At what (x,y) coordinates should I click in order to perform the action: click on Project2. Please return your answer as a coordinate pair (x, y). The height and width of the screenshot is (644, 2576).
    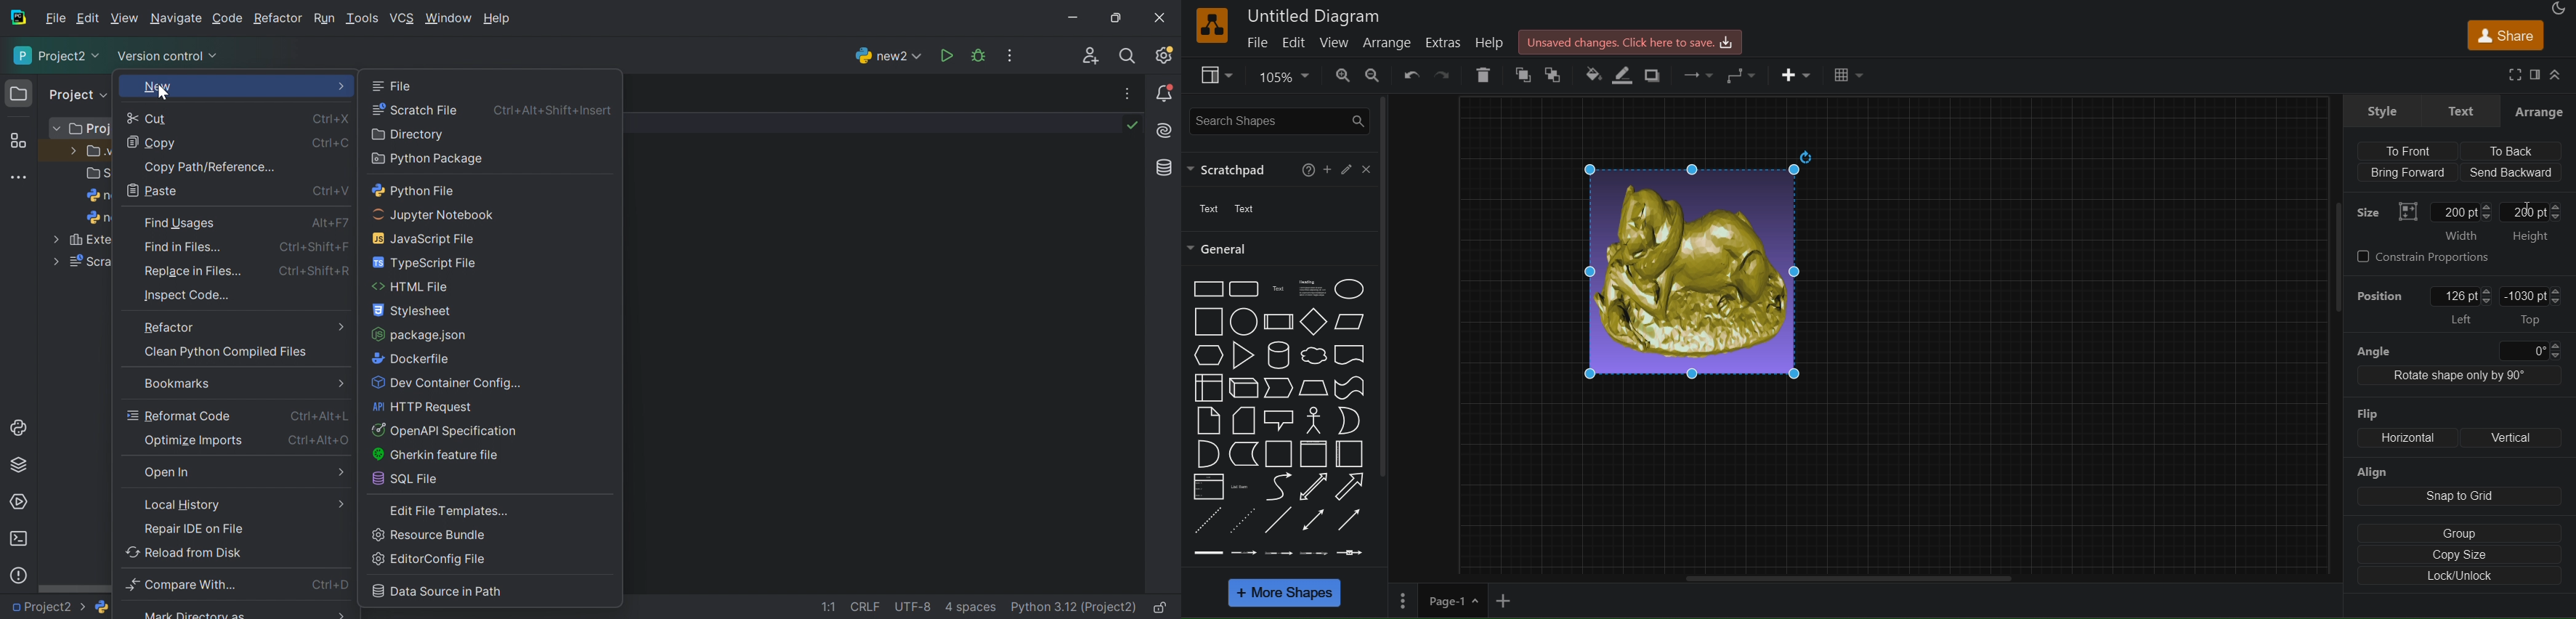
    Looking at the image, I should click on (58, 56).